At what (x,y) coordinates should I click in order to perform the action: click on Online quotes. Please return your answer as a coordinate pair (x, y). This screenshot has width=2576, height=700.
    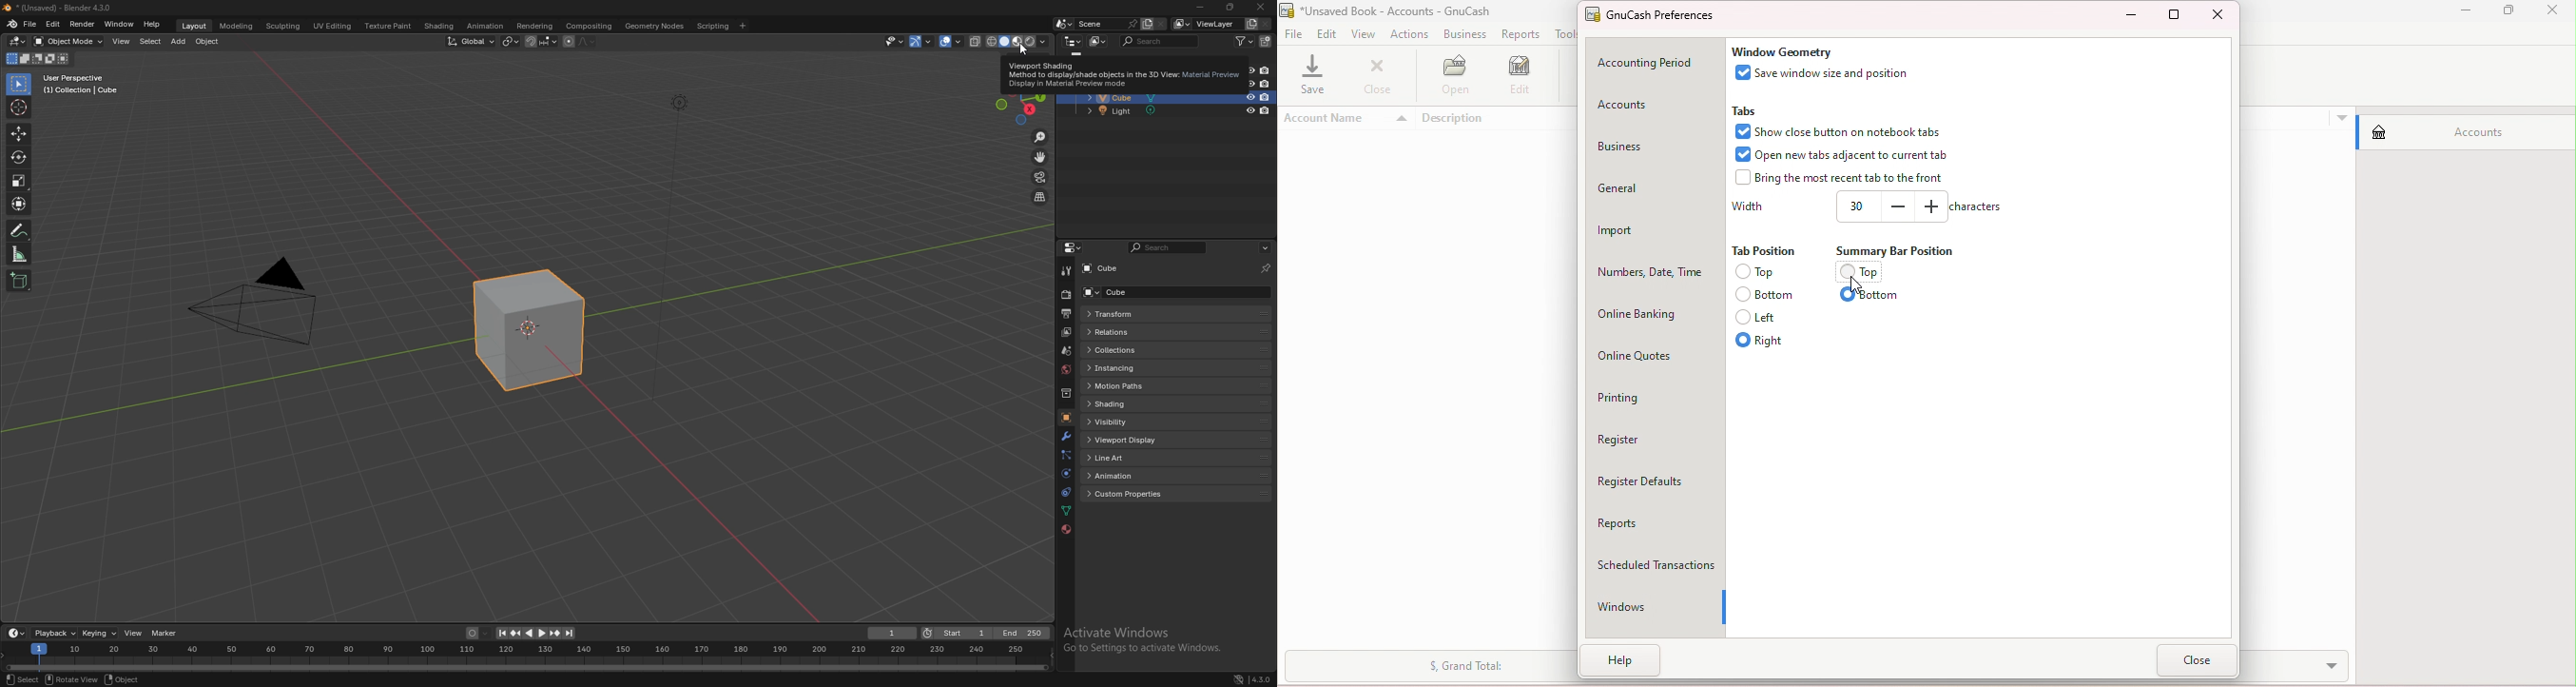
    Looking at the image, I should click on (1648, 350).